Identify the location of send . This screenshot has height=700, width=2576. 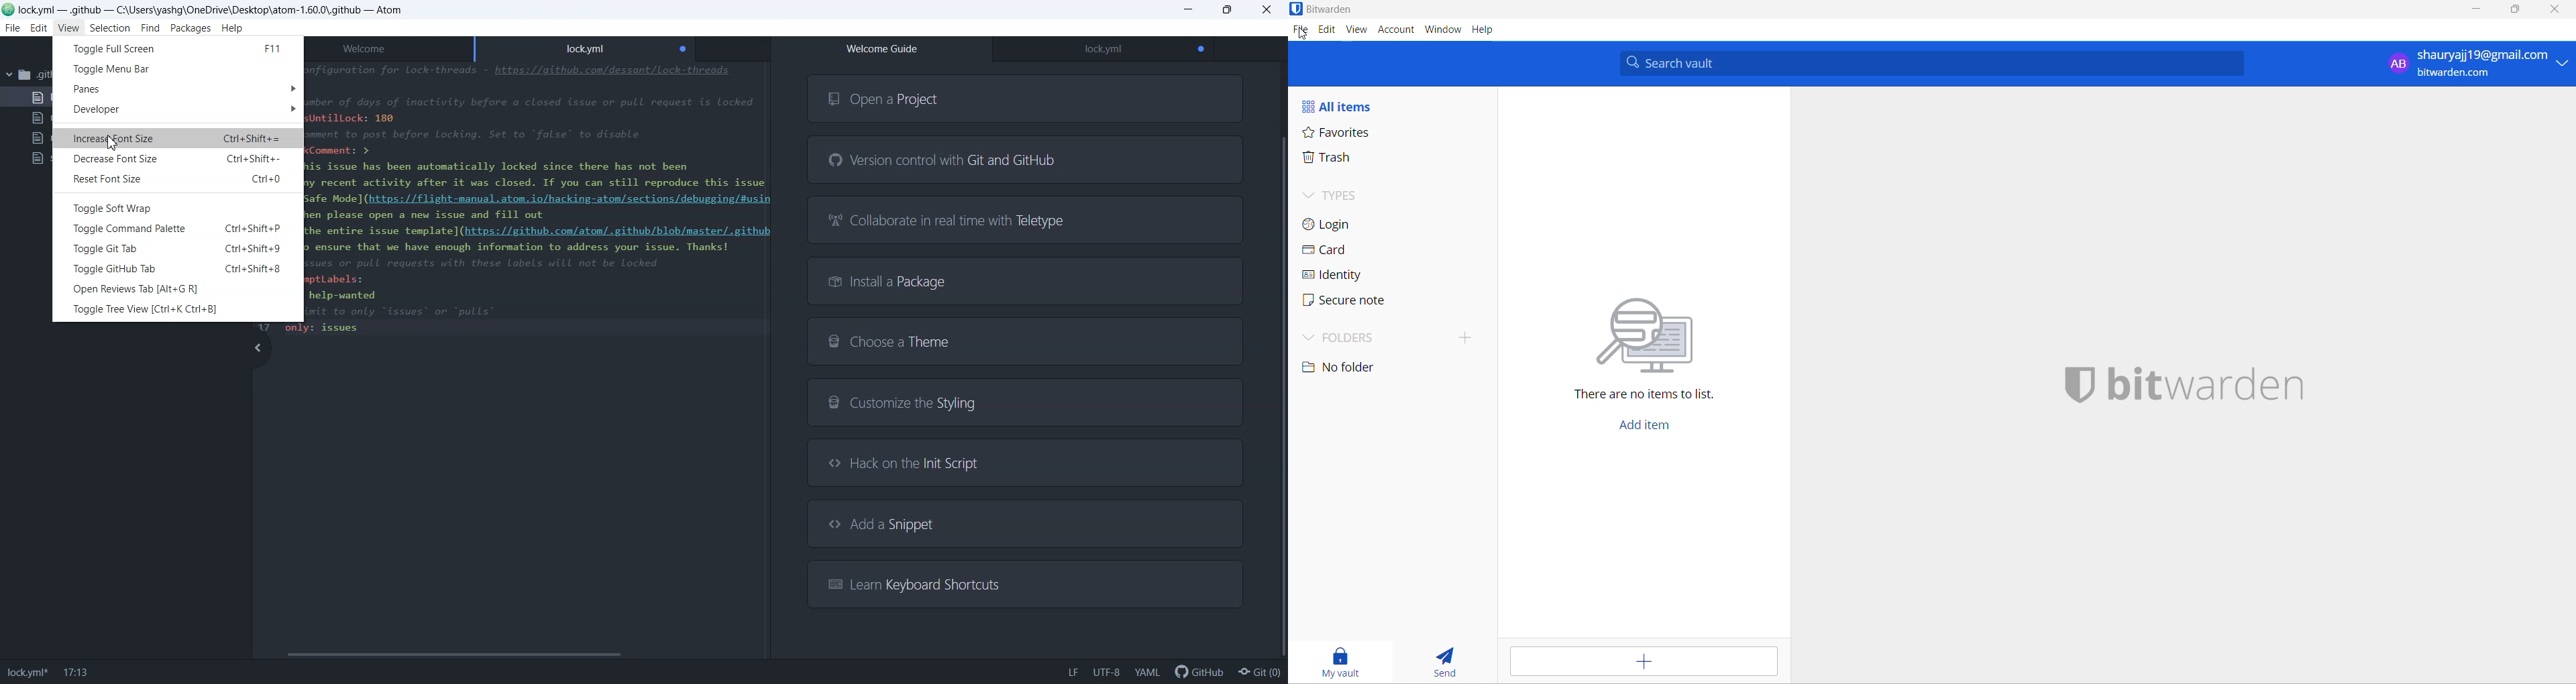
(1446, 661).